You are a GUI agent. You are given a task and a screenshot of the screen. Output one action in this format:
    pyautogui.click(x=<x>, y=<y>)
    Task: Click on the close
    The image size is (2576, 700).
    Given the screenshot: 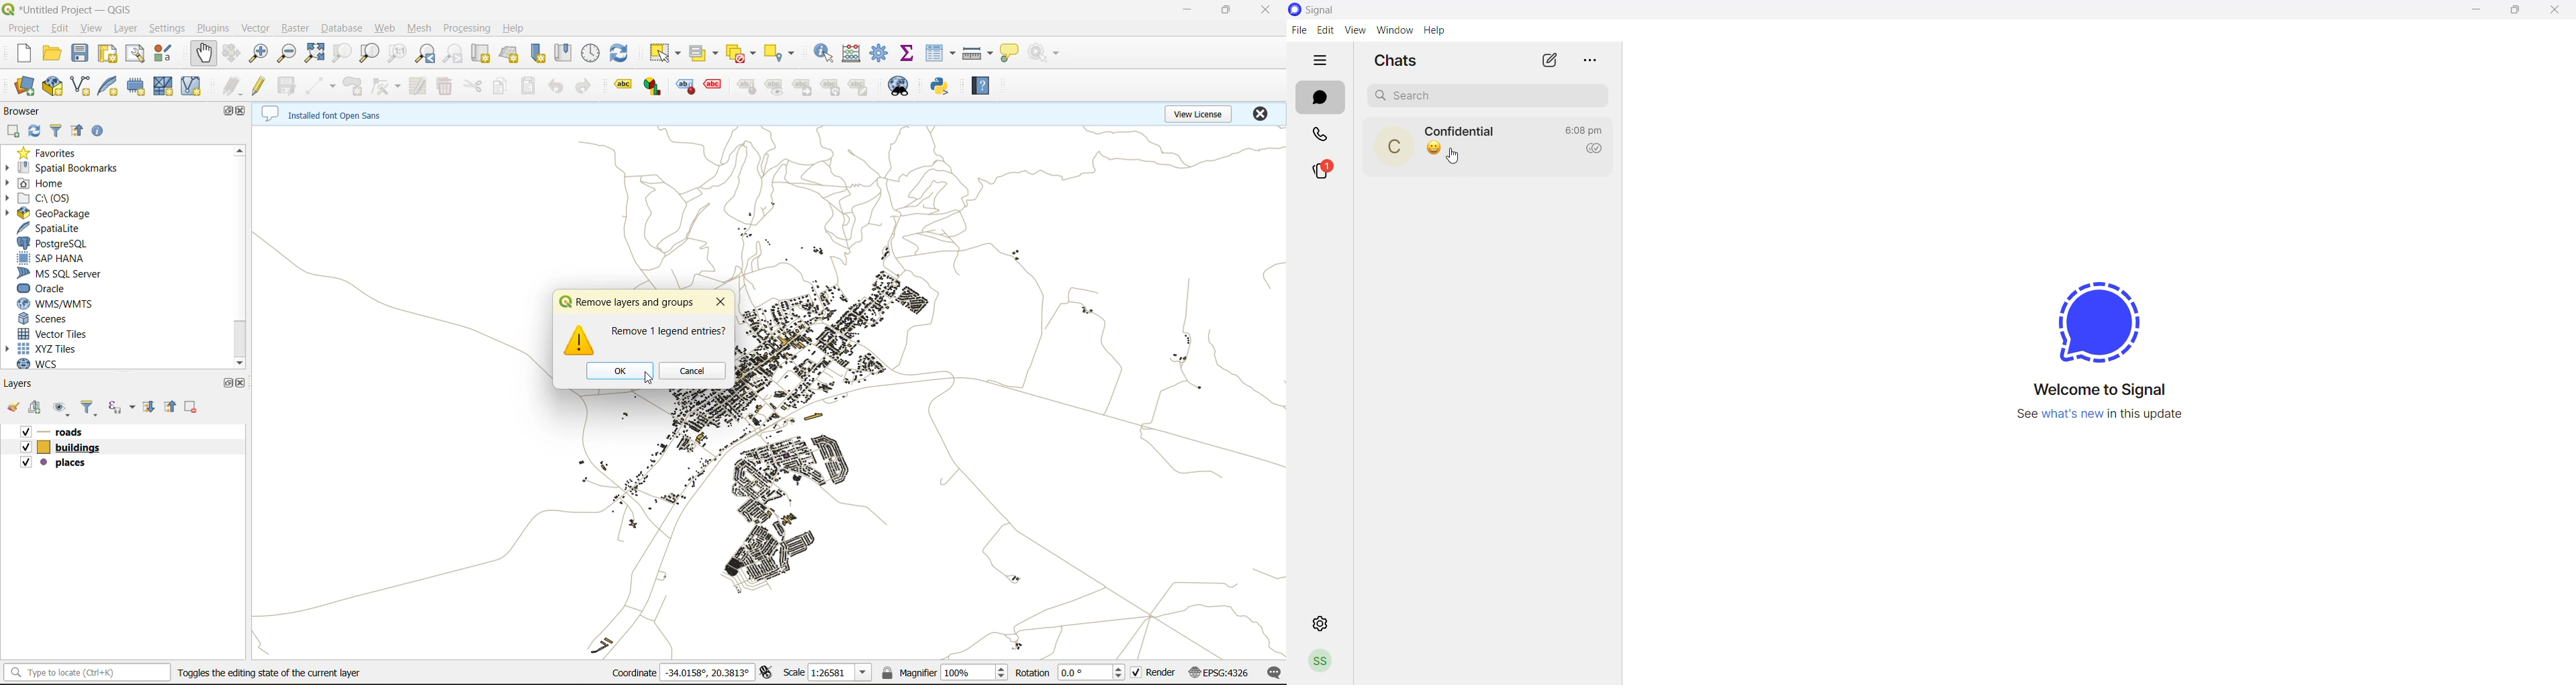 What is the action you would take?
    pyautogui.click(x=243, y=112)
    